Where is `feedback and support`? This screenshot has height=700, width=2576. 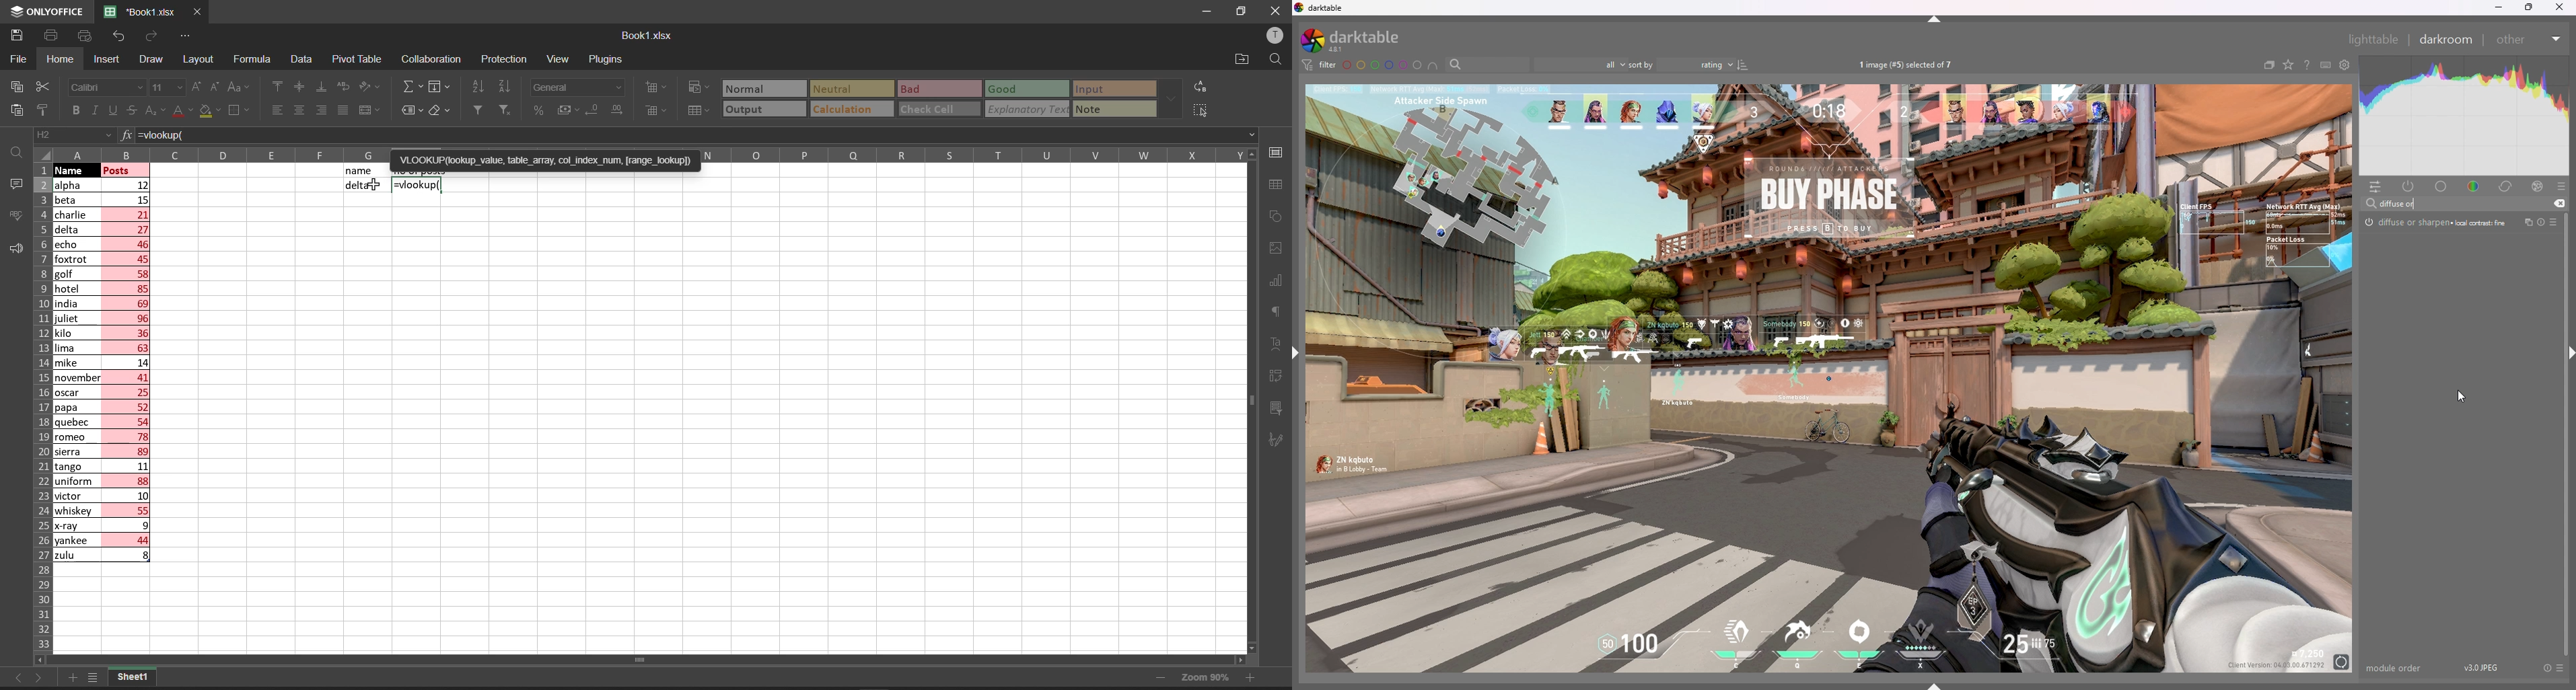
feedback and support is located at coordinates (12, 249).